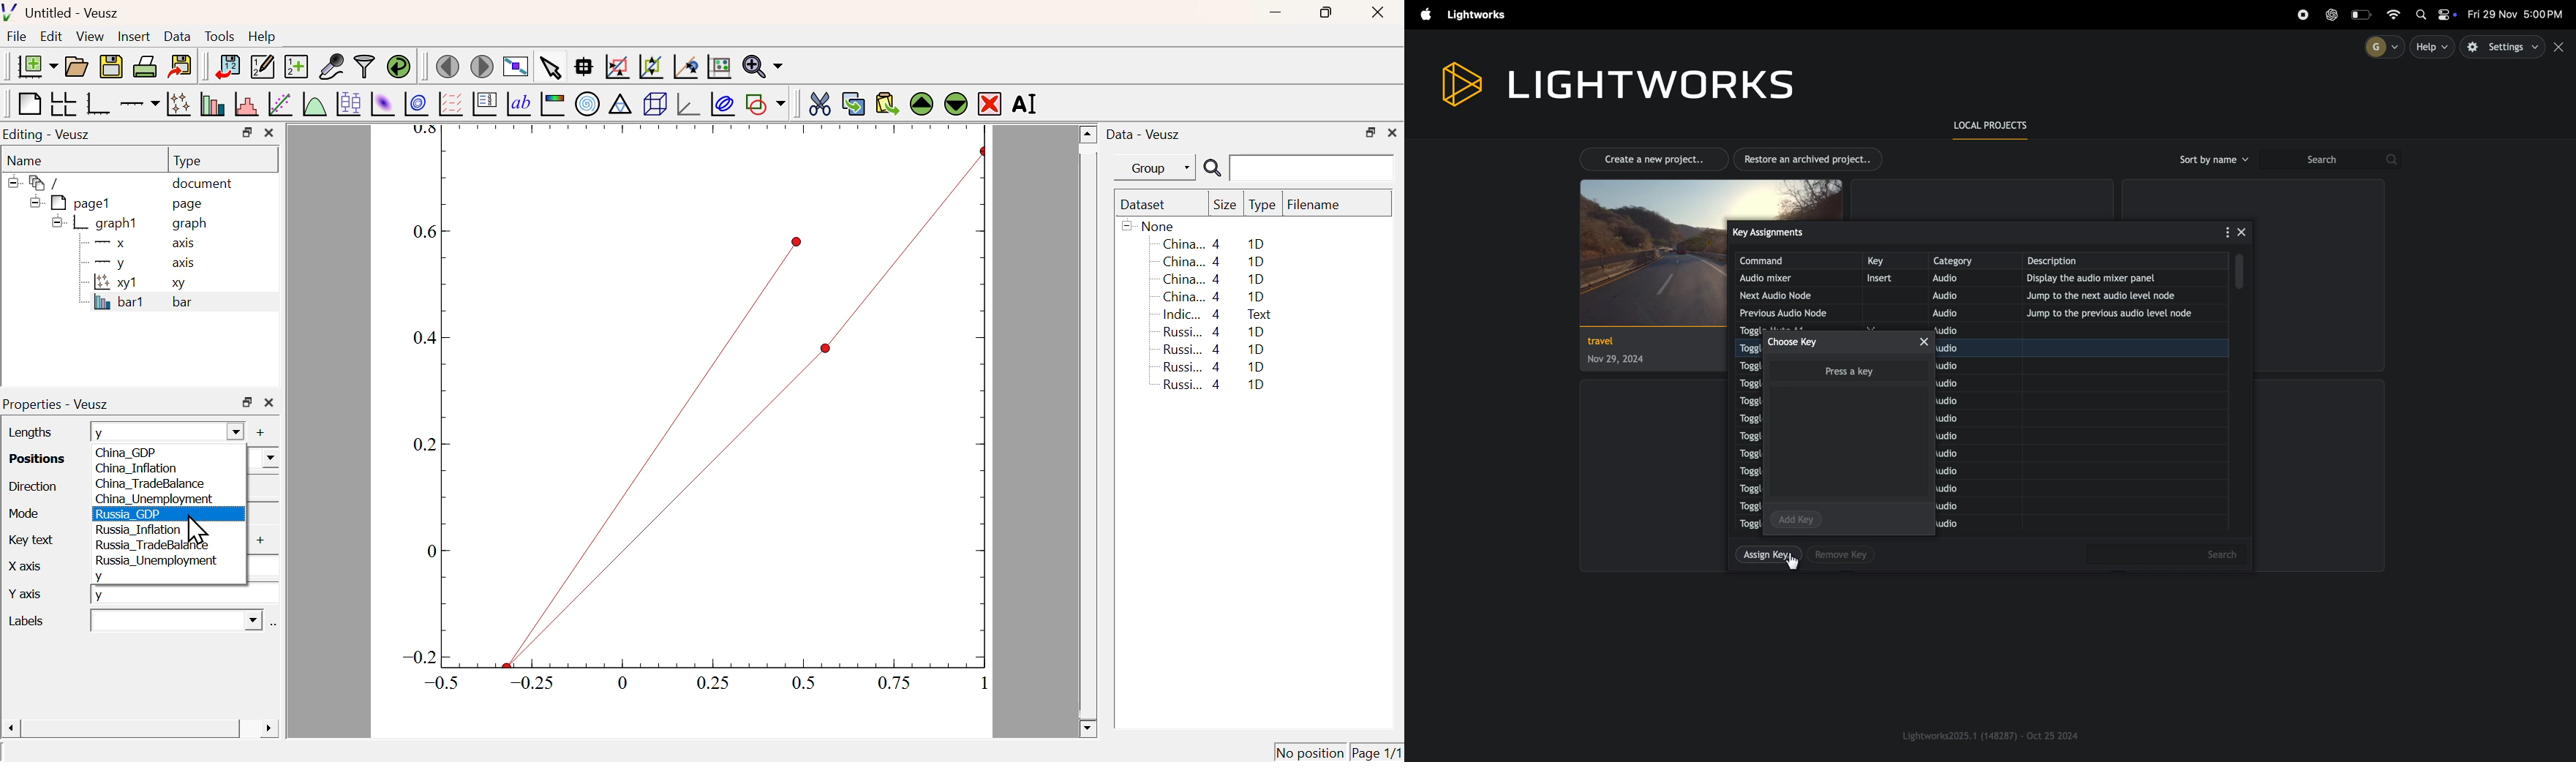 The height and width of the screenshot is (784, 2576). What do you see at coordinates (2380, 46) in the screenshot?
I see `profile` at bounding box center [2380, 46].